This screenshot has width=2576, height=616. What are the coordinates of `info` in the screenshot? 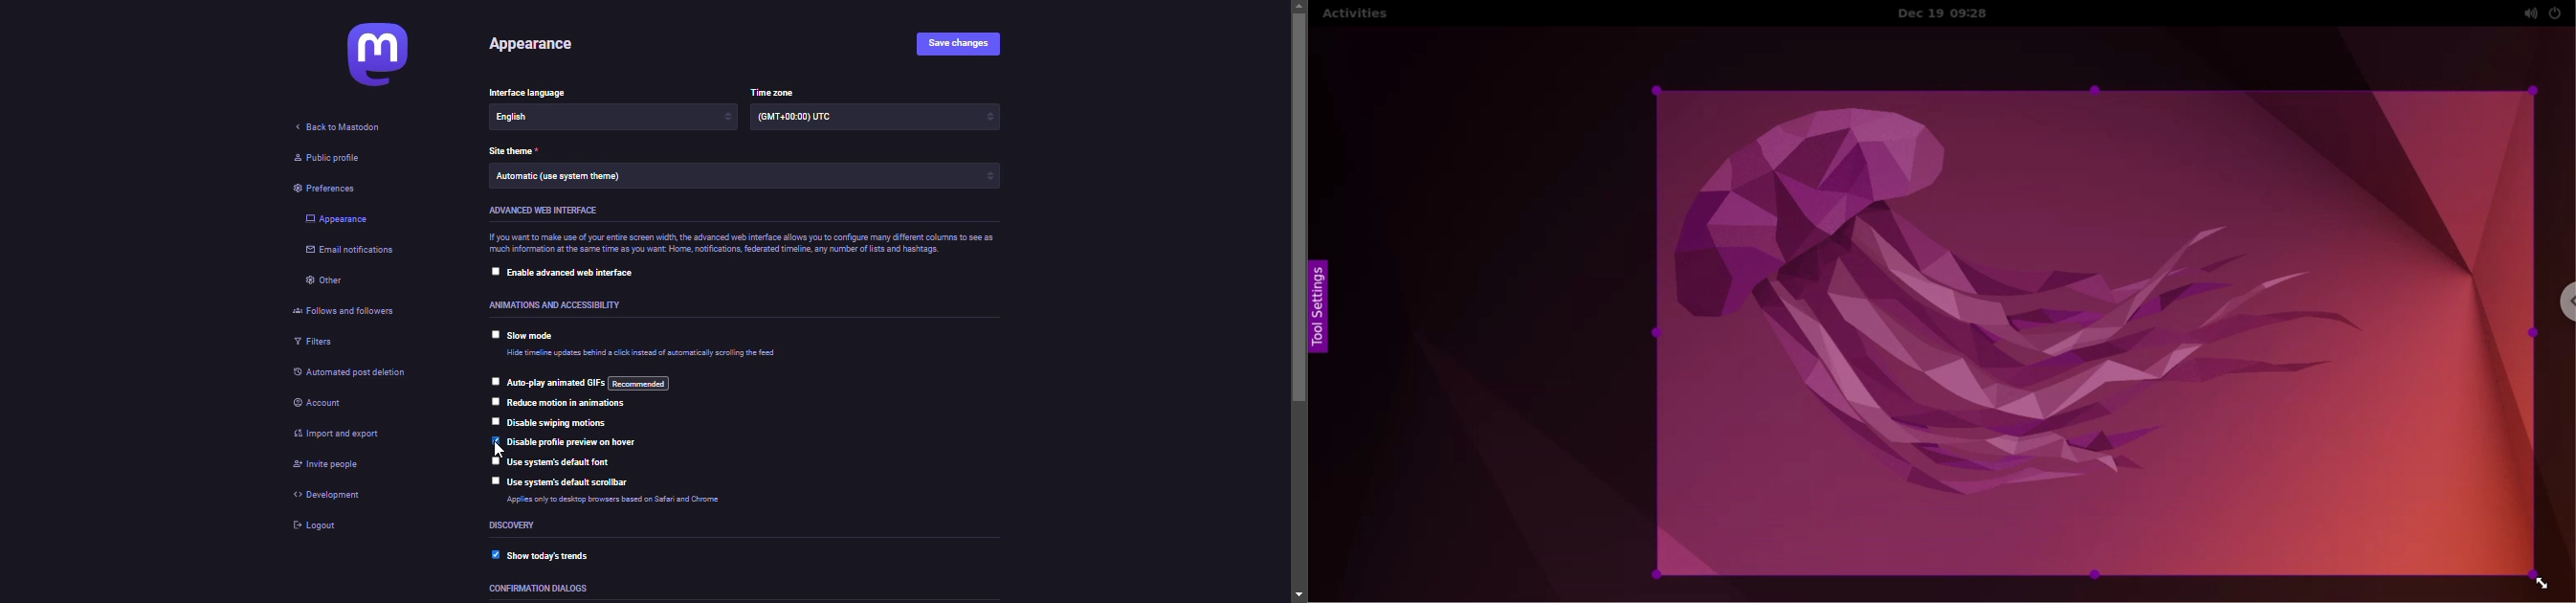 It's located at (643, 353).